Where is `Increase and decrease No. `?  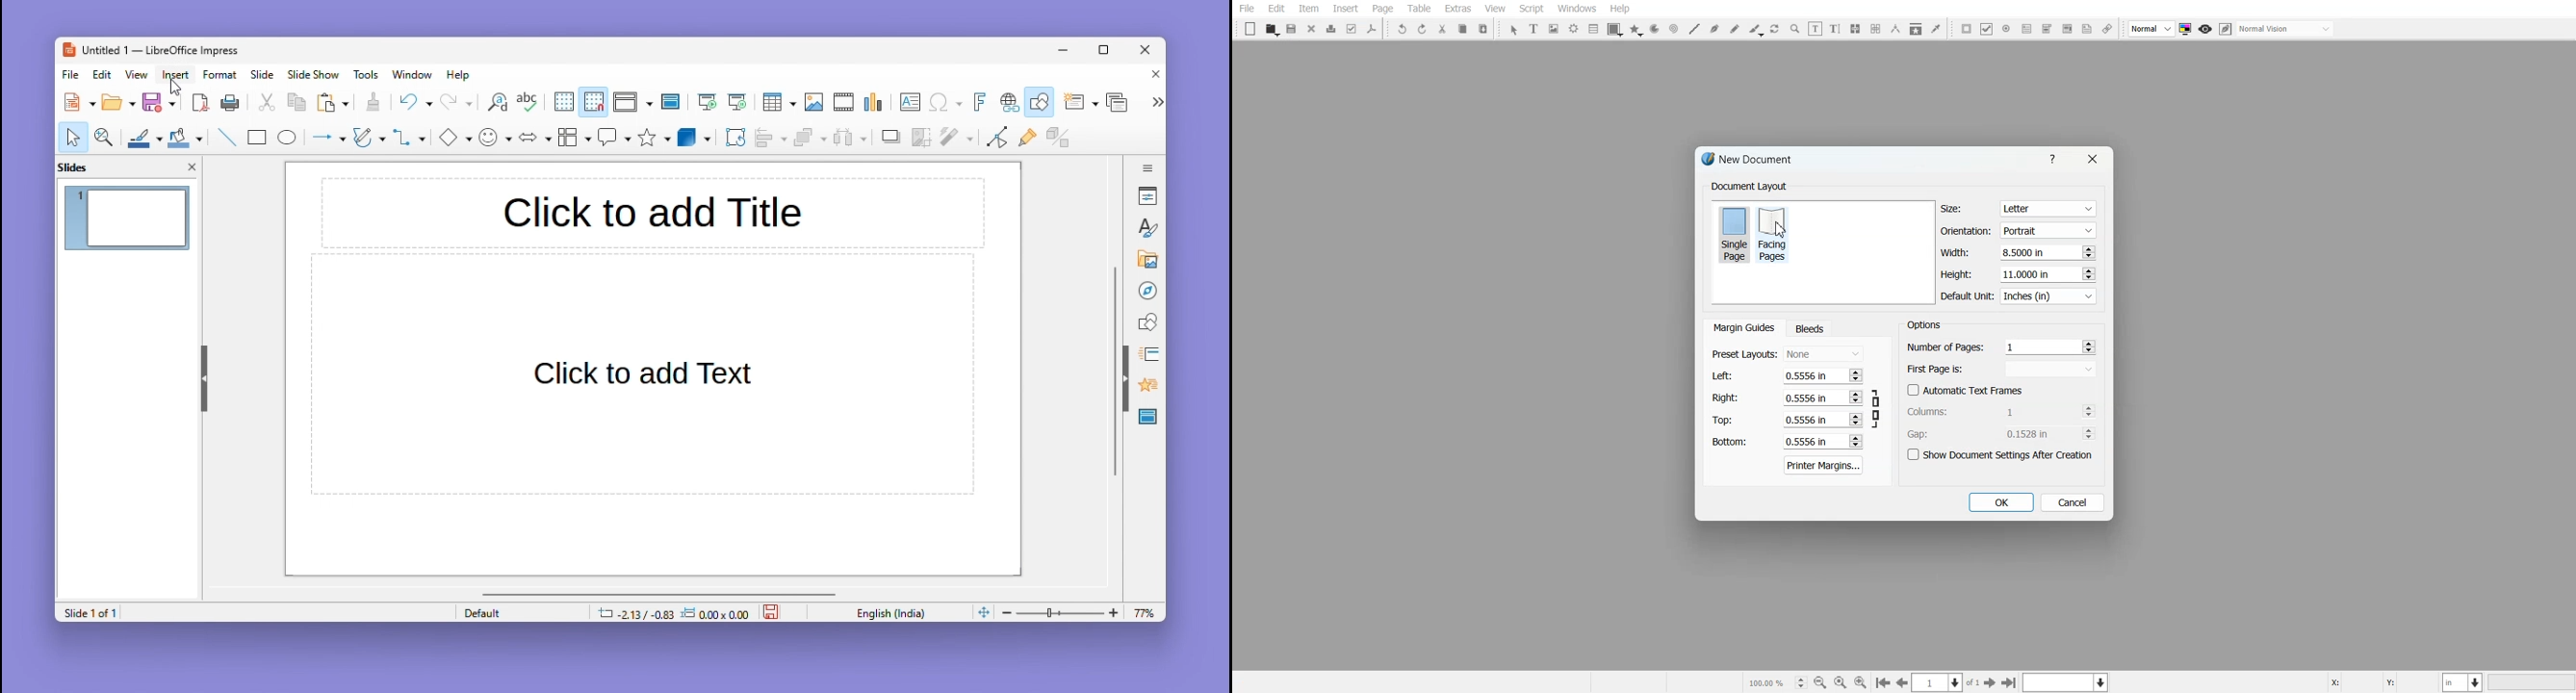 Increase and decrease No.  is located at coordinates (1855, 420).